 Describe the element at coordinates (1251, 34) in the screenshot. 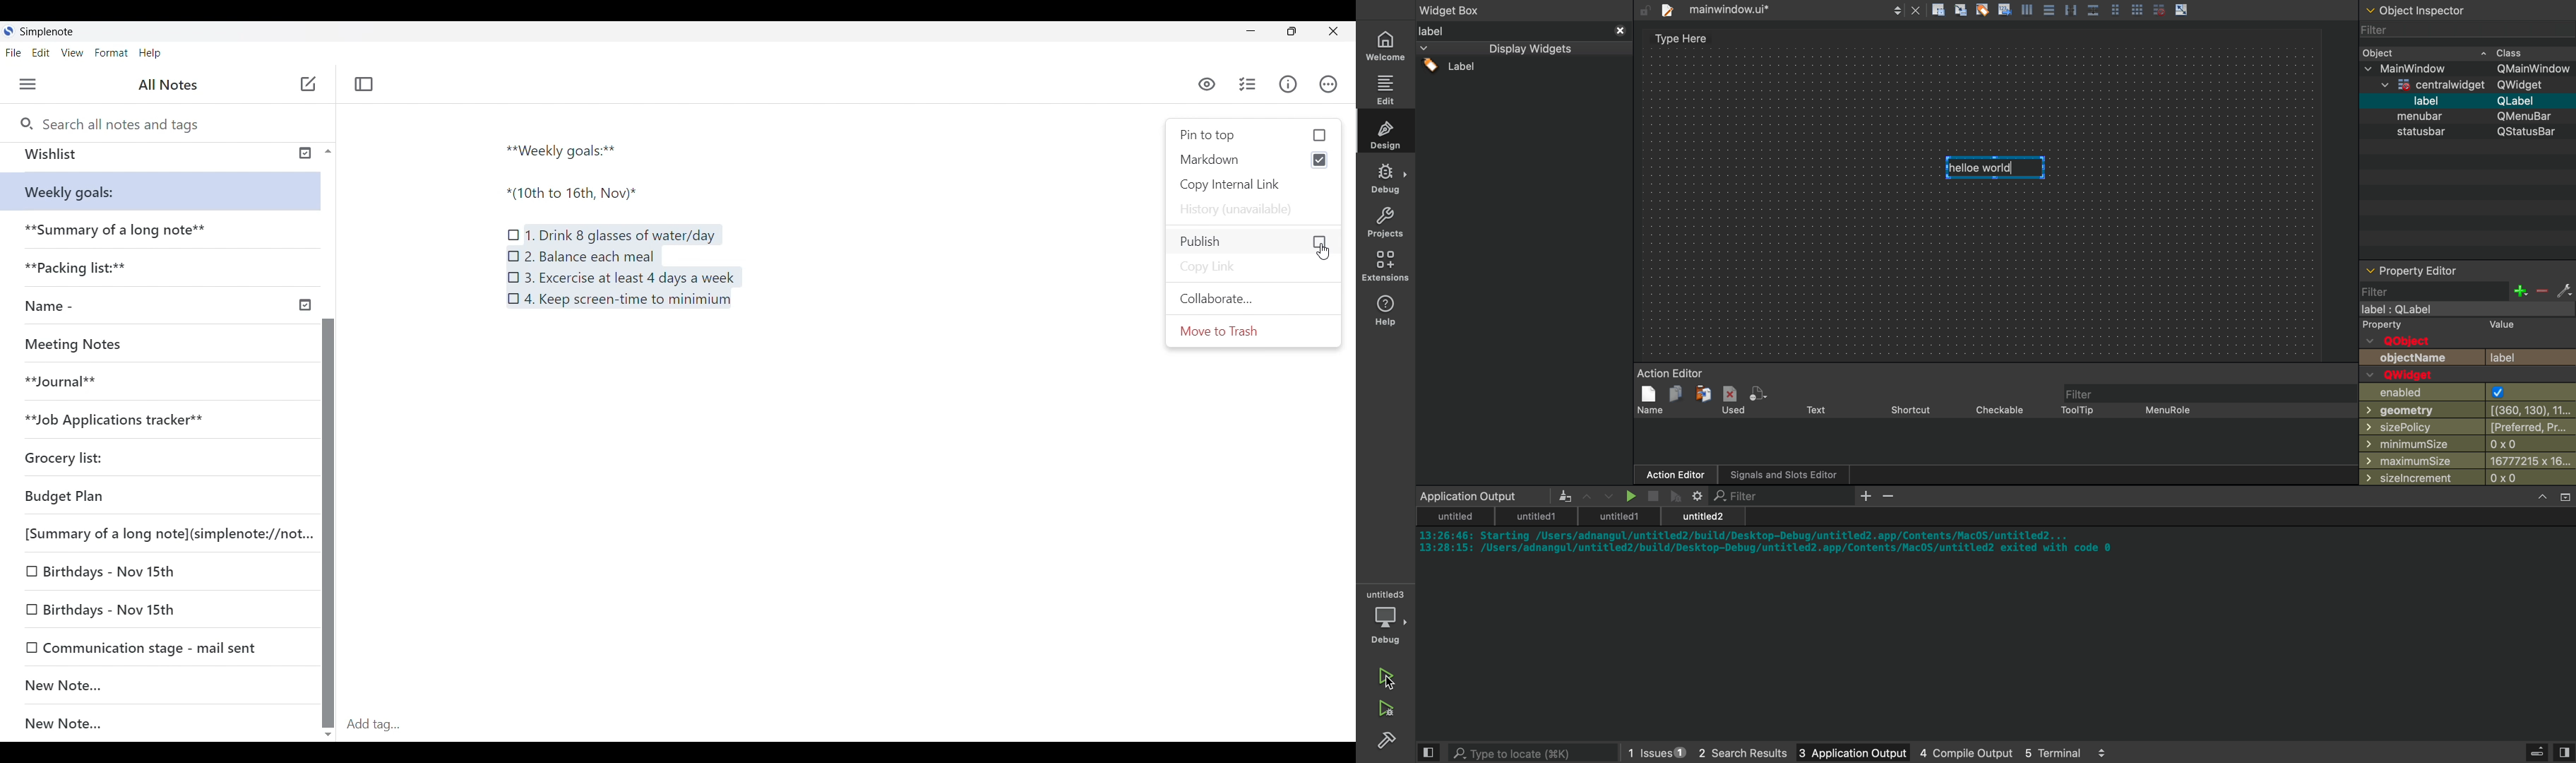

I see `minimize` at that location.